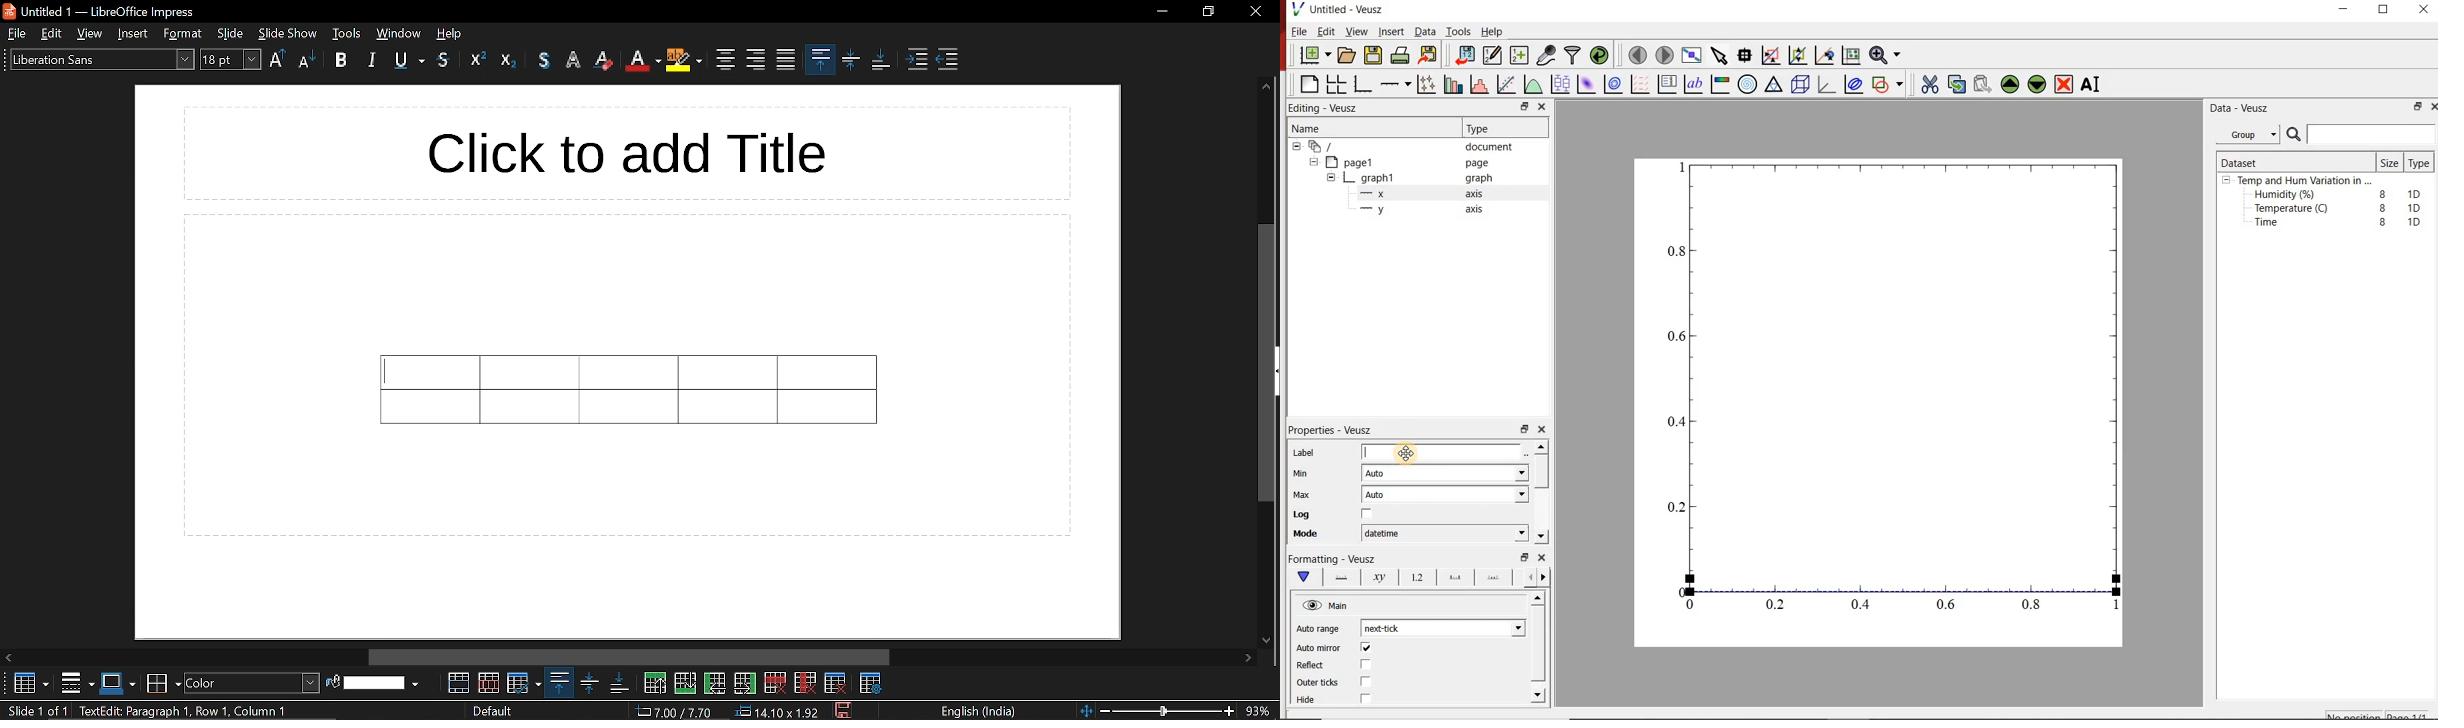 The image size is (2464, 728). I want to click on click or draw a rectangle to zoom graph axes, so click(1773, 56).